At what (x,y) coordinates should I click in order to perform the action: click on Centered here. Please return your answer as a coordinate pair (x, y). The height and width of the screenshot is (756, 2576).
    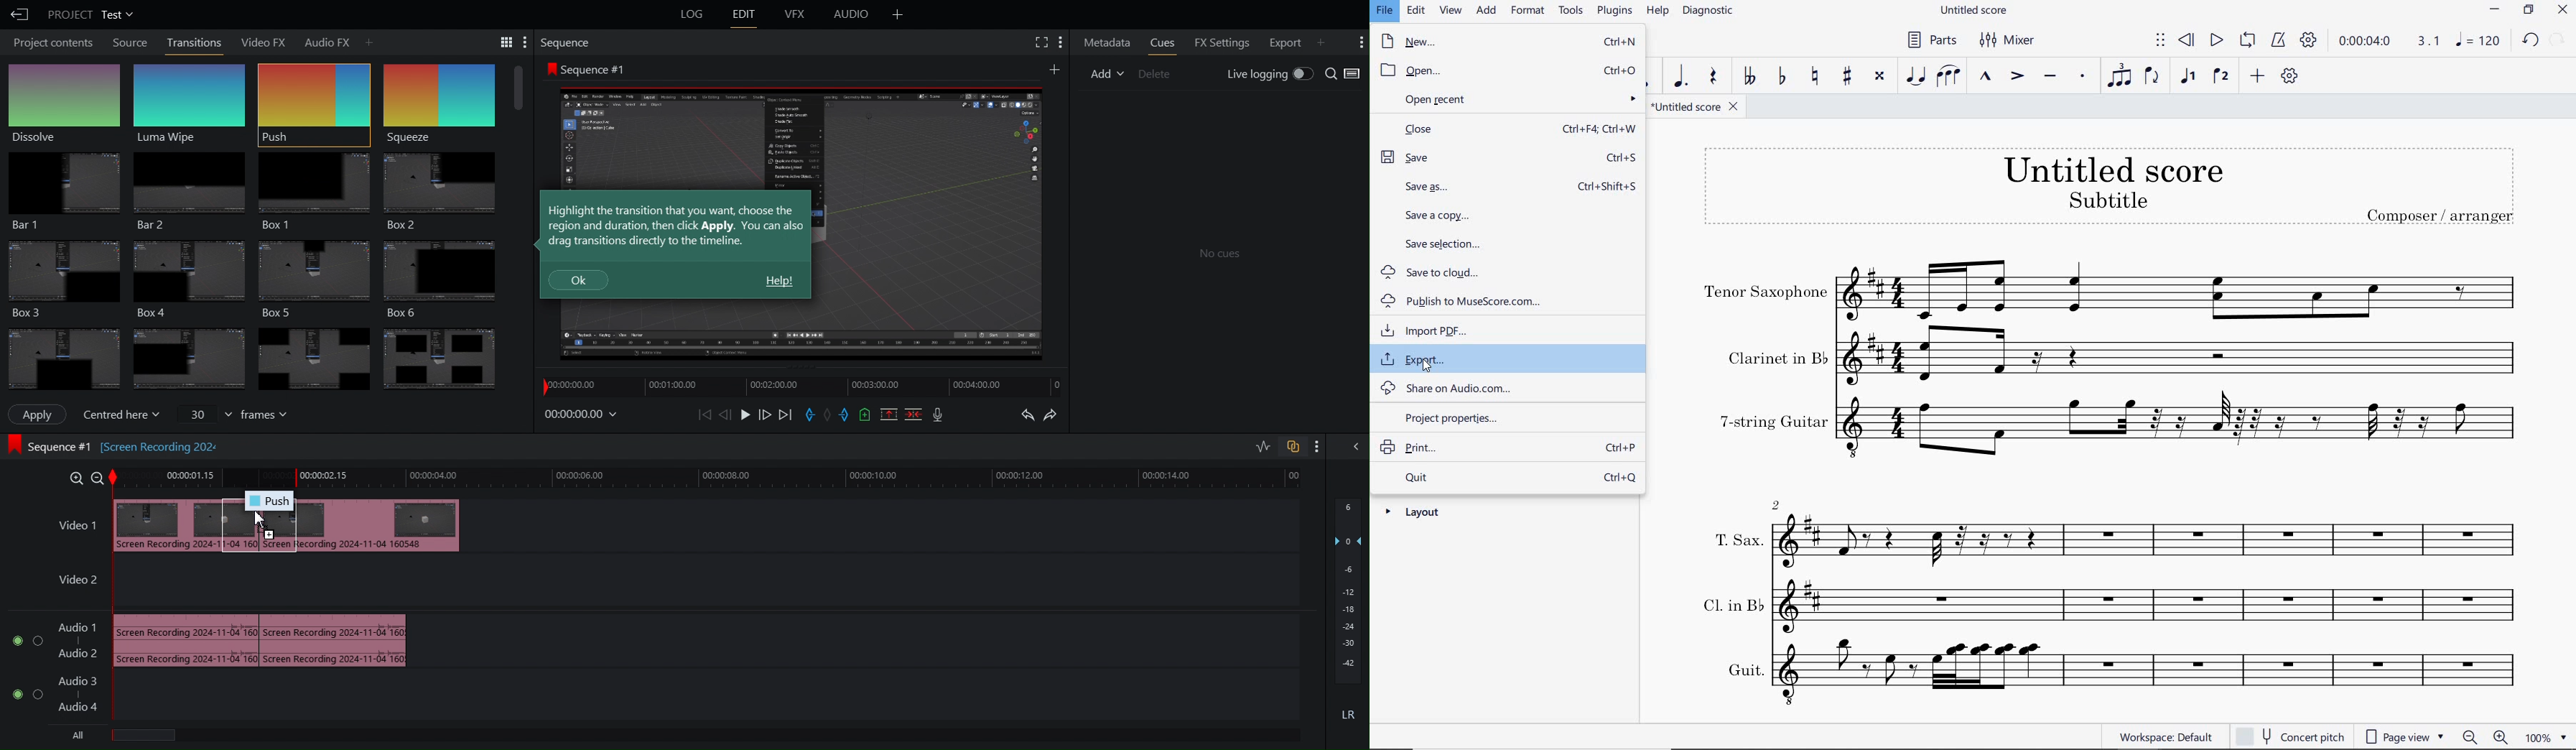
    Looking at the image, I should click on (125, 412).